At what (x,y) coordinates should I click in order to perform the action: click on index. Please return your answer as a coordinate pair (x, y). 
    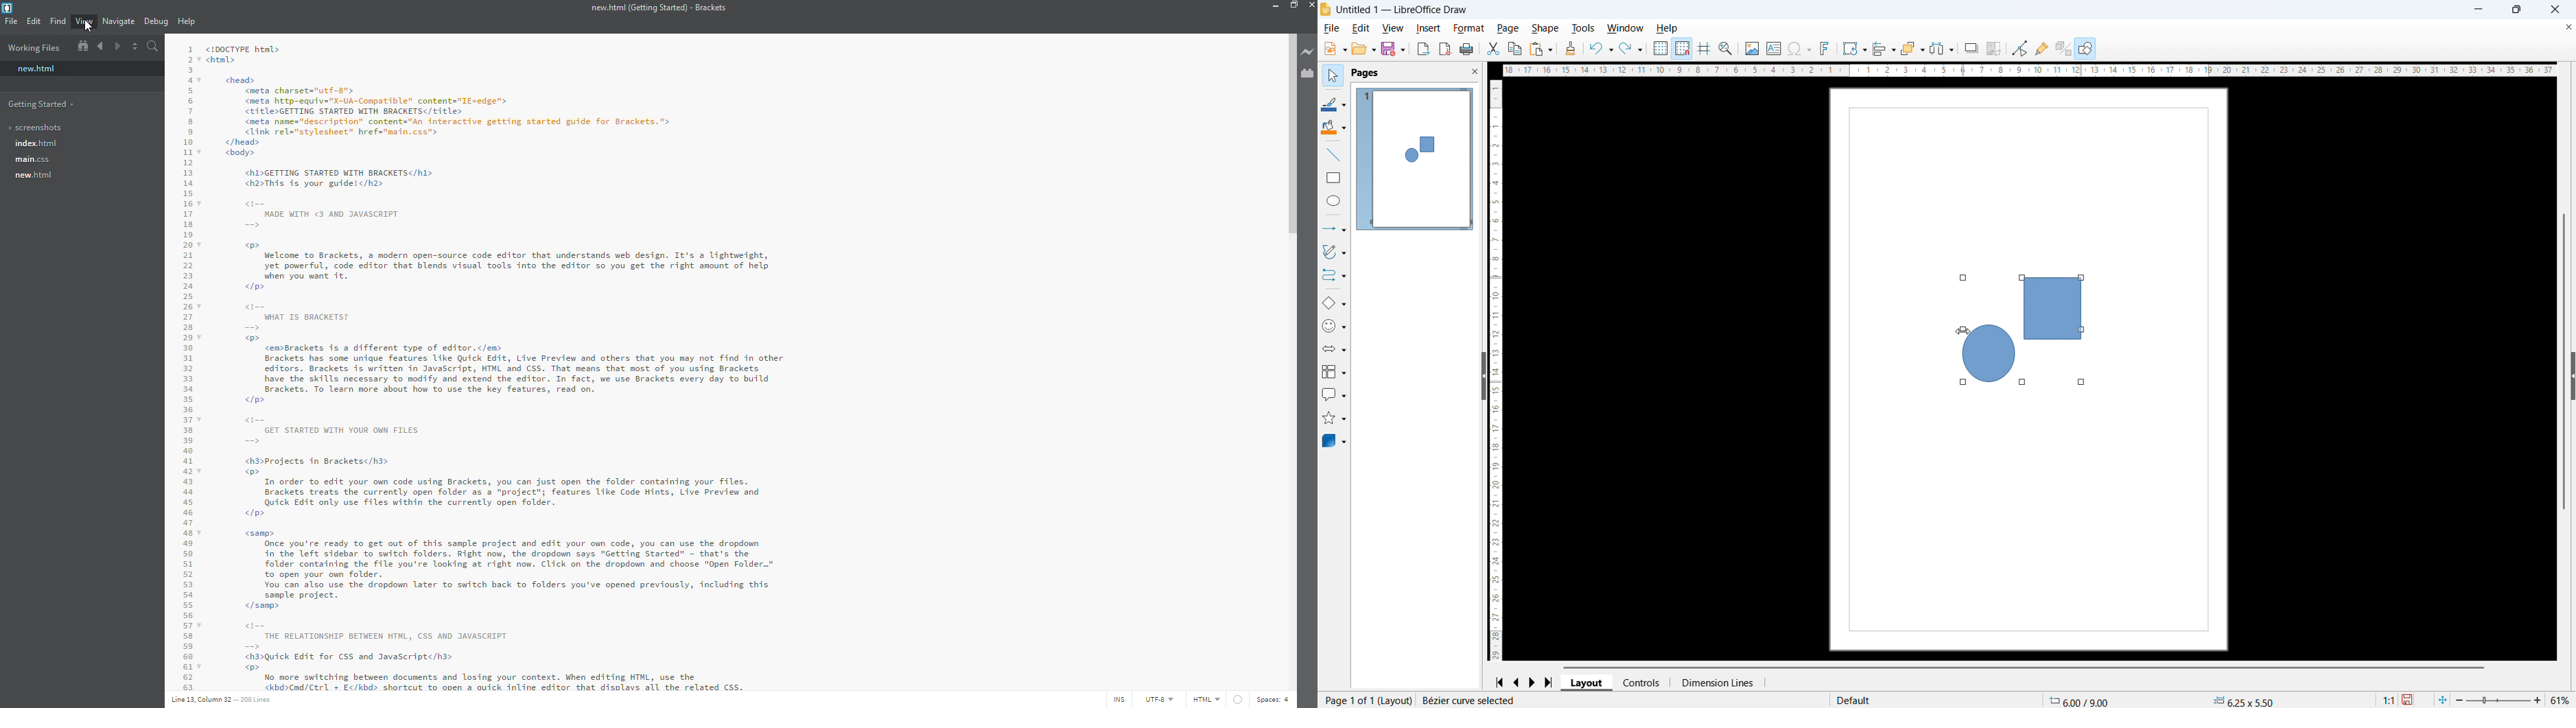
    Looking at the image, I should click on (34, 143).